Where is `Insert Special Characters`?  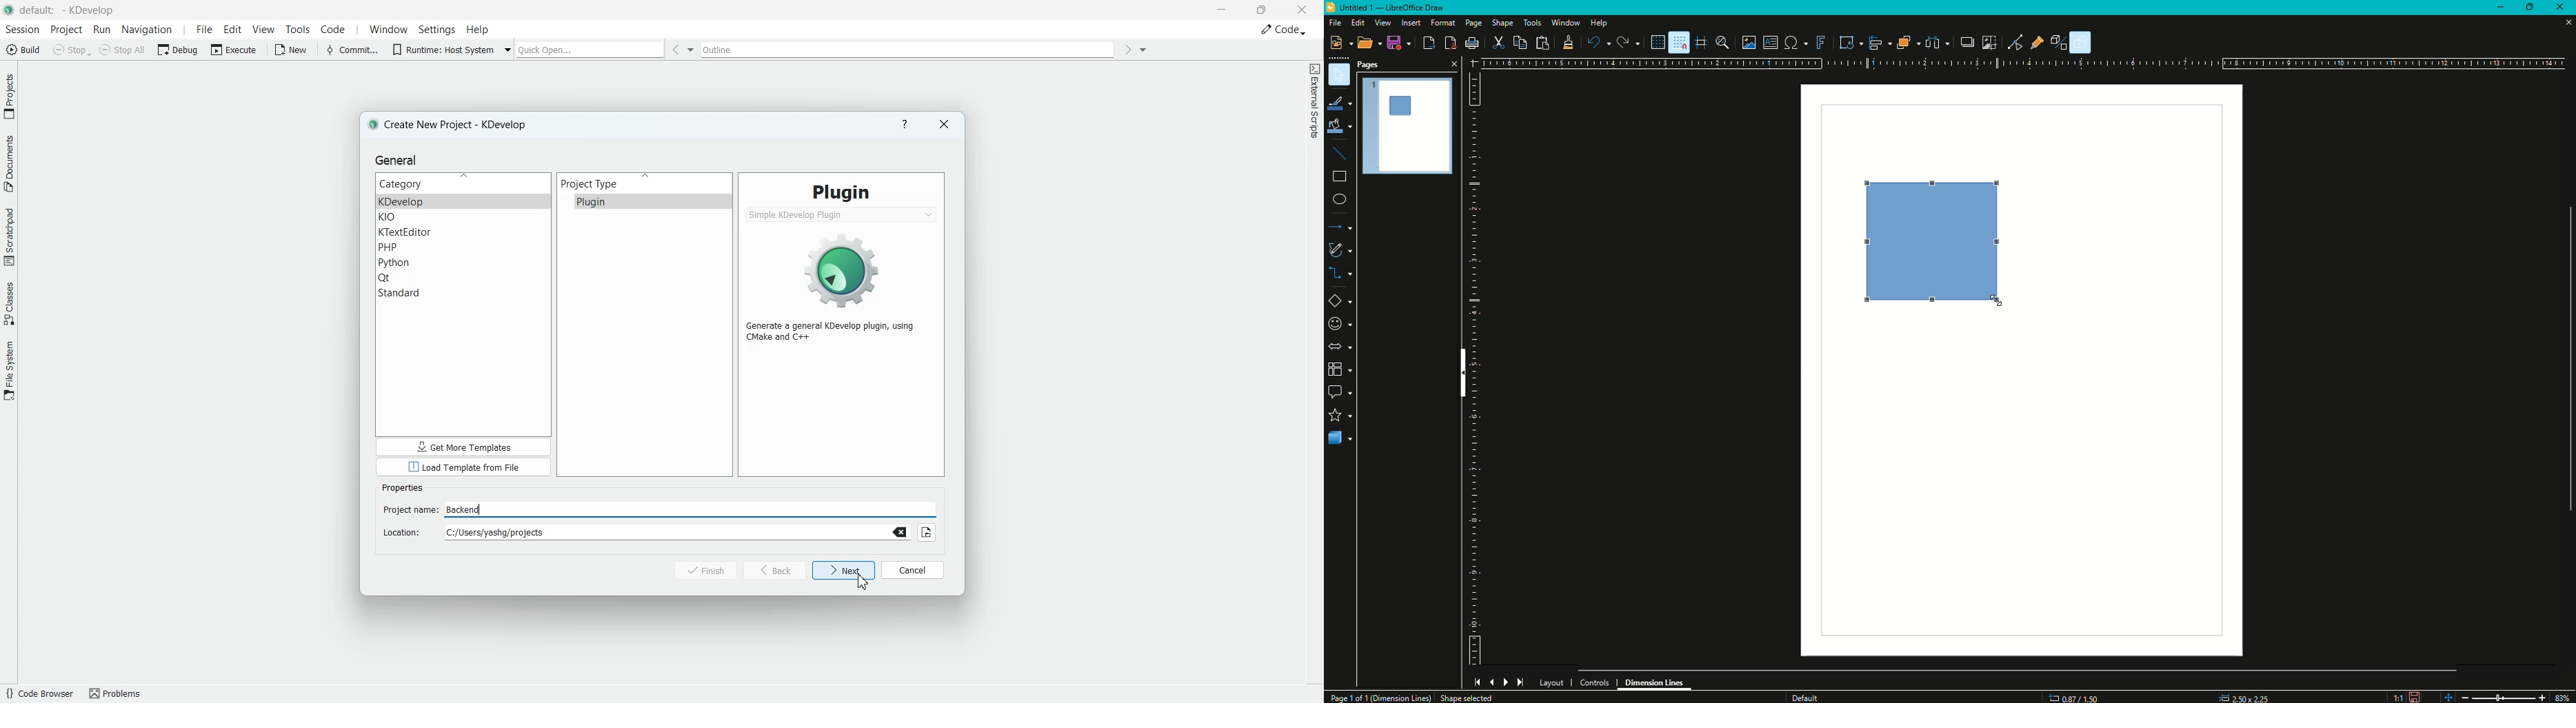
Insert Special Characters is located at coordinates (1795, 40).